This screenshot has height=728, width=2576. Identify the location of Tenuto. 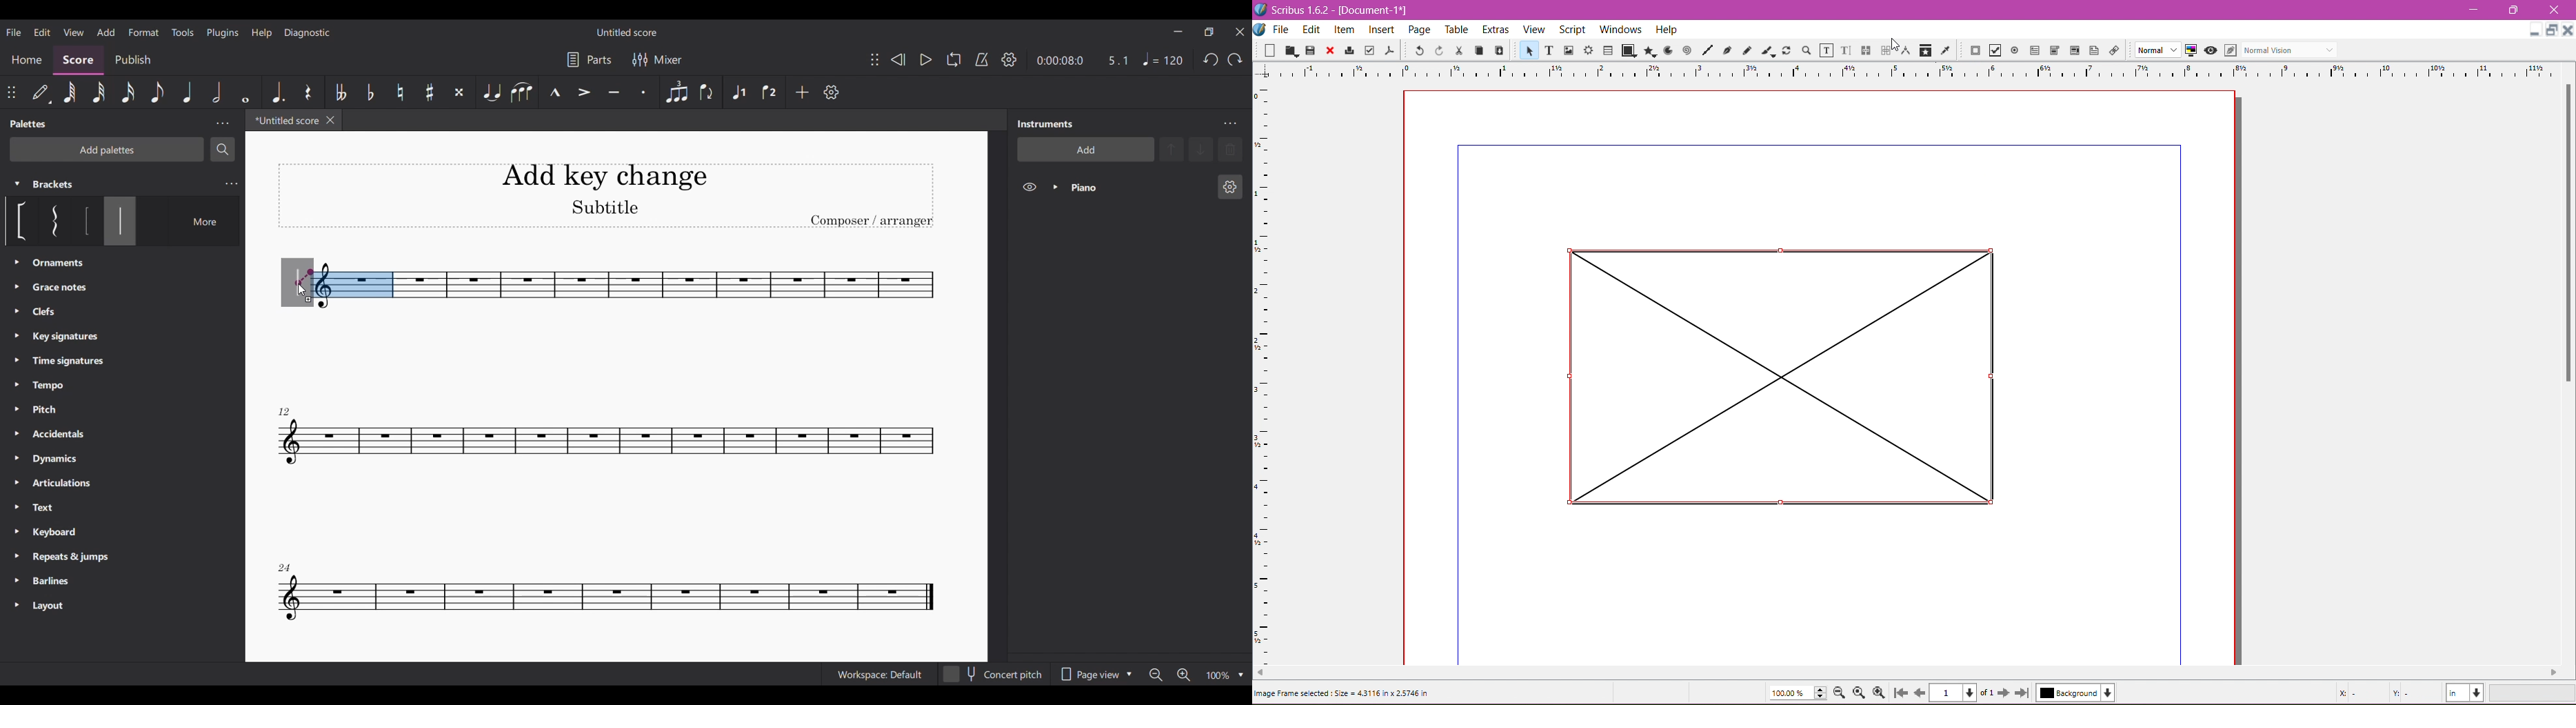
(614, 92).